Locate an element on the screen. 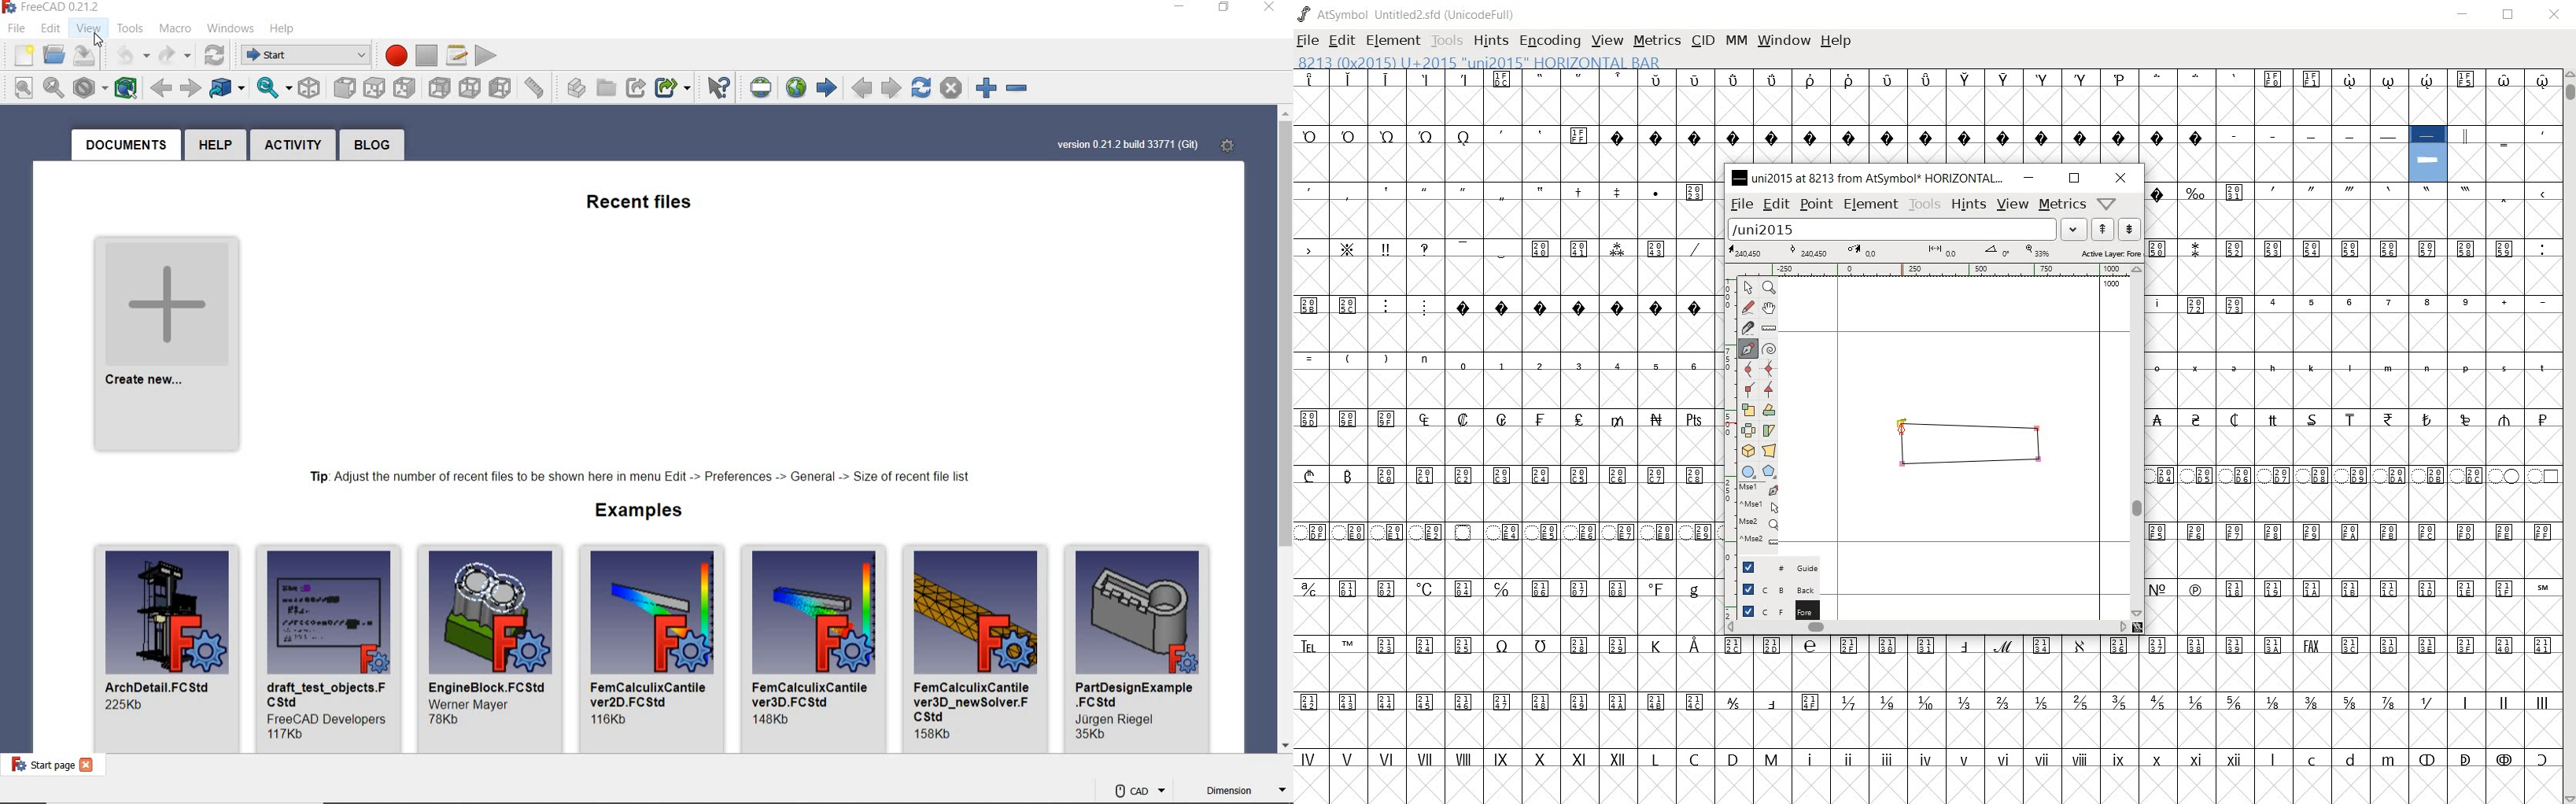  cursor is located at coordinates (99, 42).